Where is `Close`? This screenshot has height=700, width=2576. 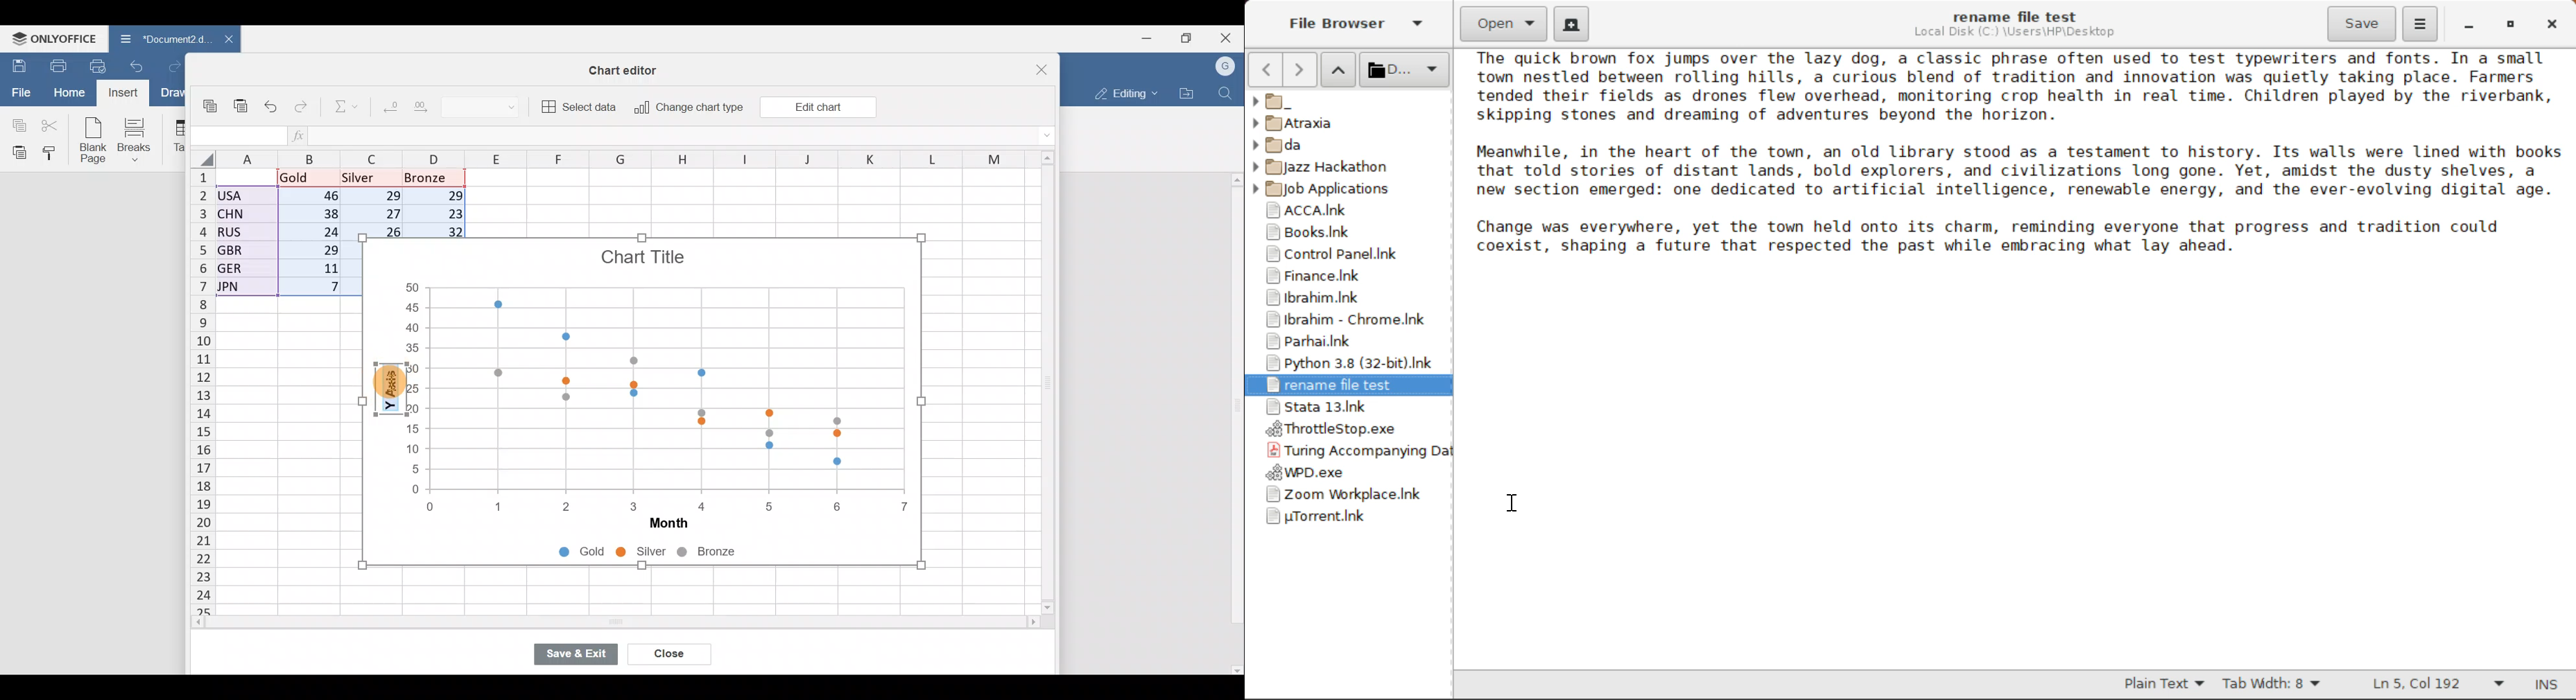 Close is located at coordinates (1034, 65).